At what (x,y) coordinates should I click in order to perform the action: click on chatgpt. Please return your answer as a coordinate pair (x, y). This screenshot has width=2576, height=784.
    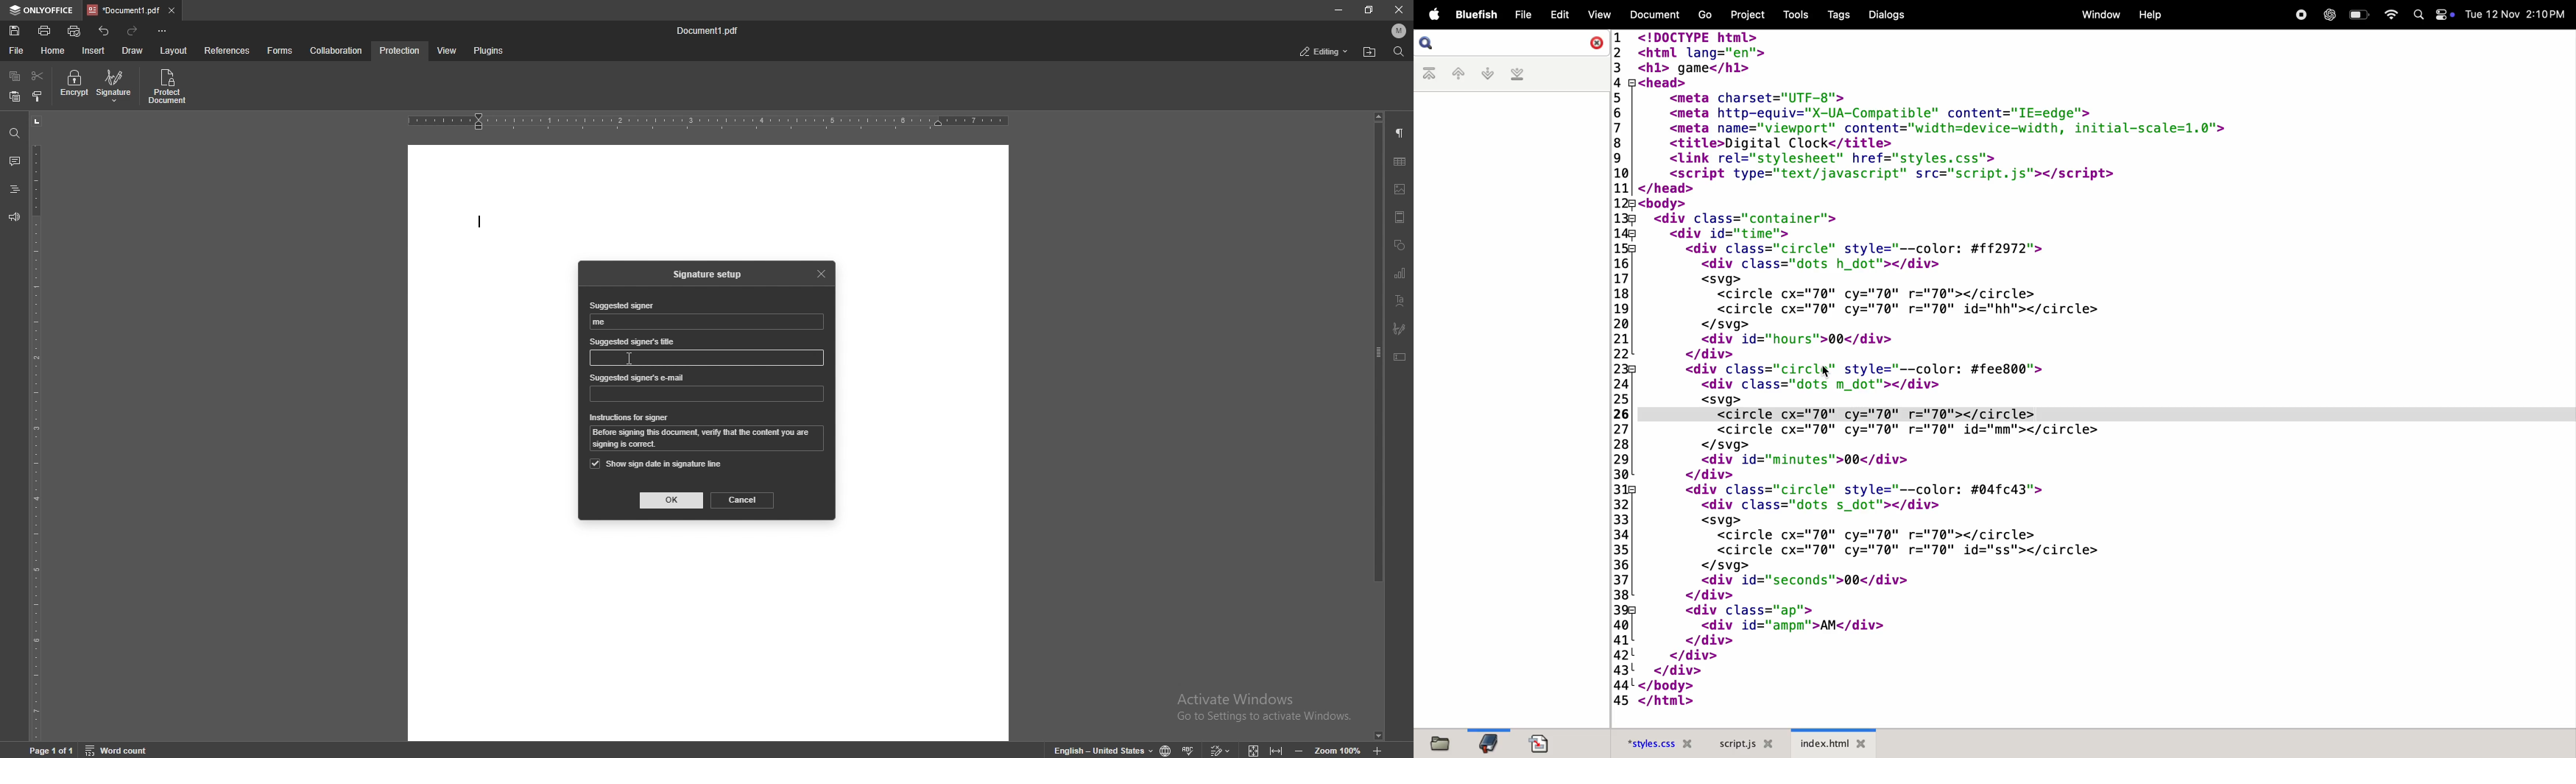
    Looking at the image, I should click on (2326, 15).